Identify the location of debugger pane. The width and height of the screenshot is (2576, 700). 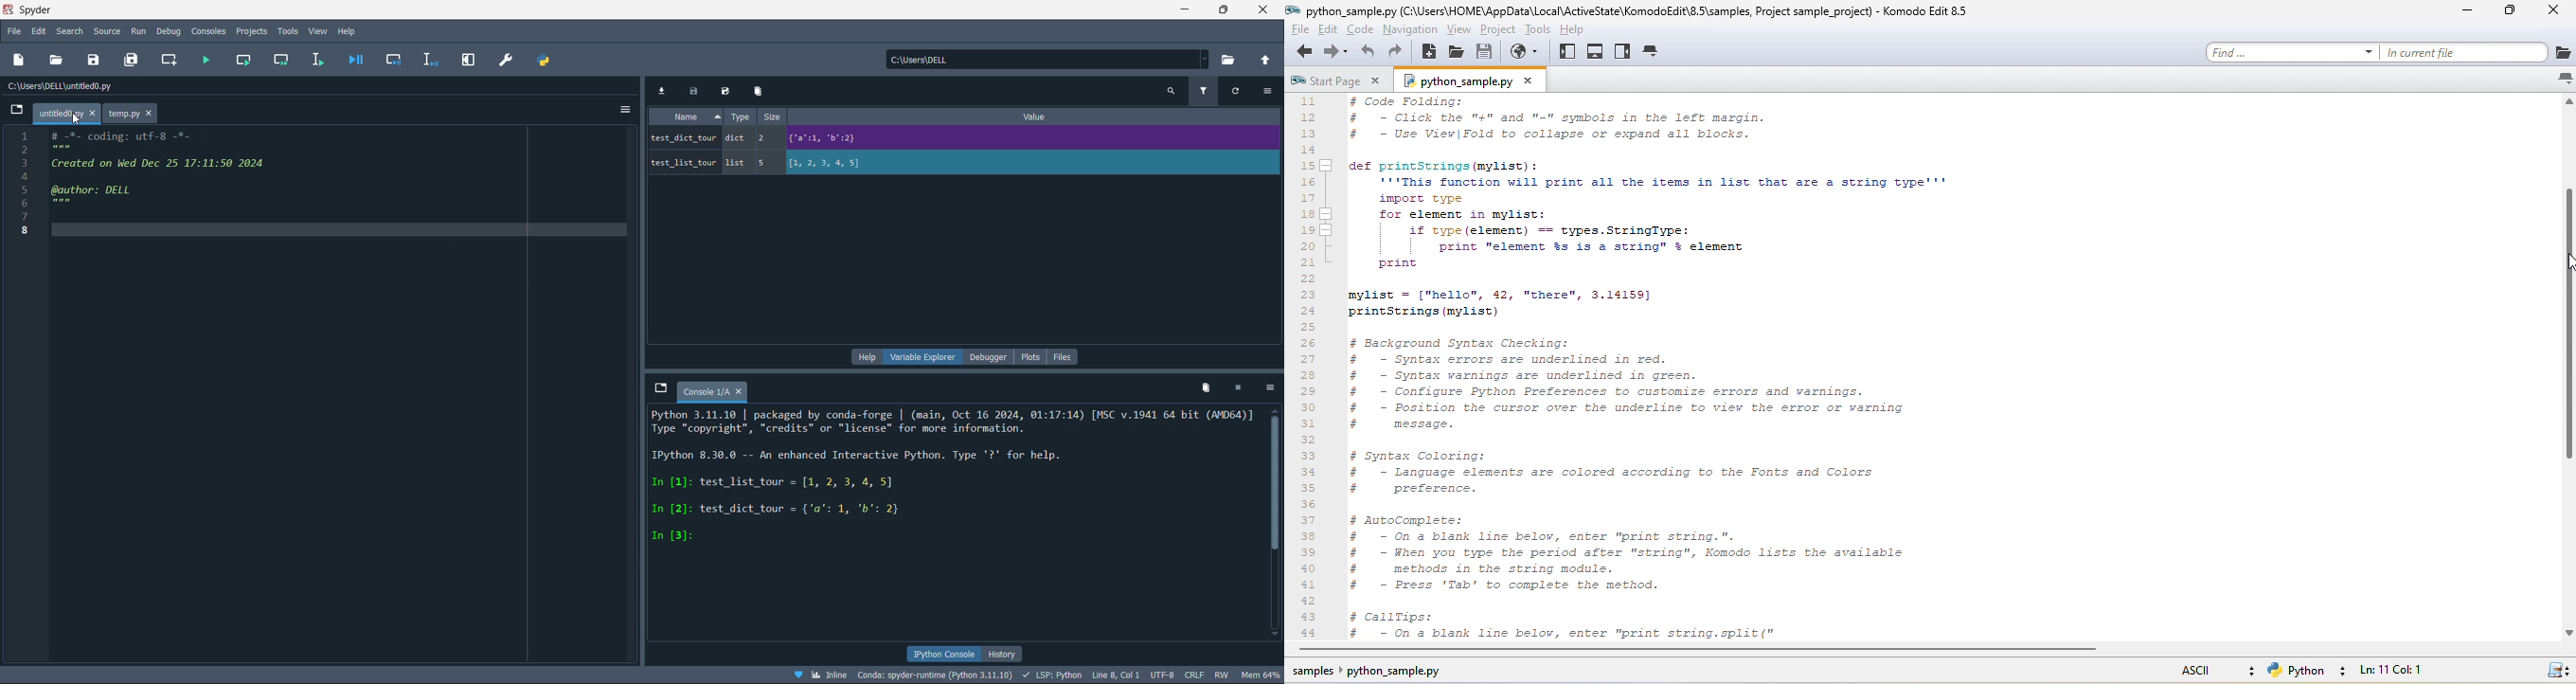
(993, 358).